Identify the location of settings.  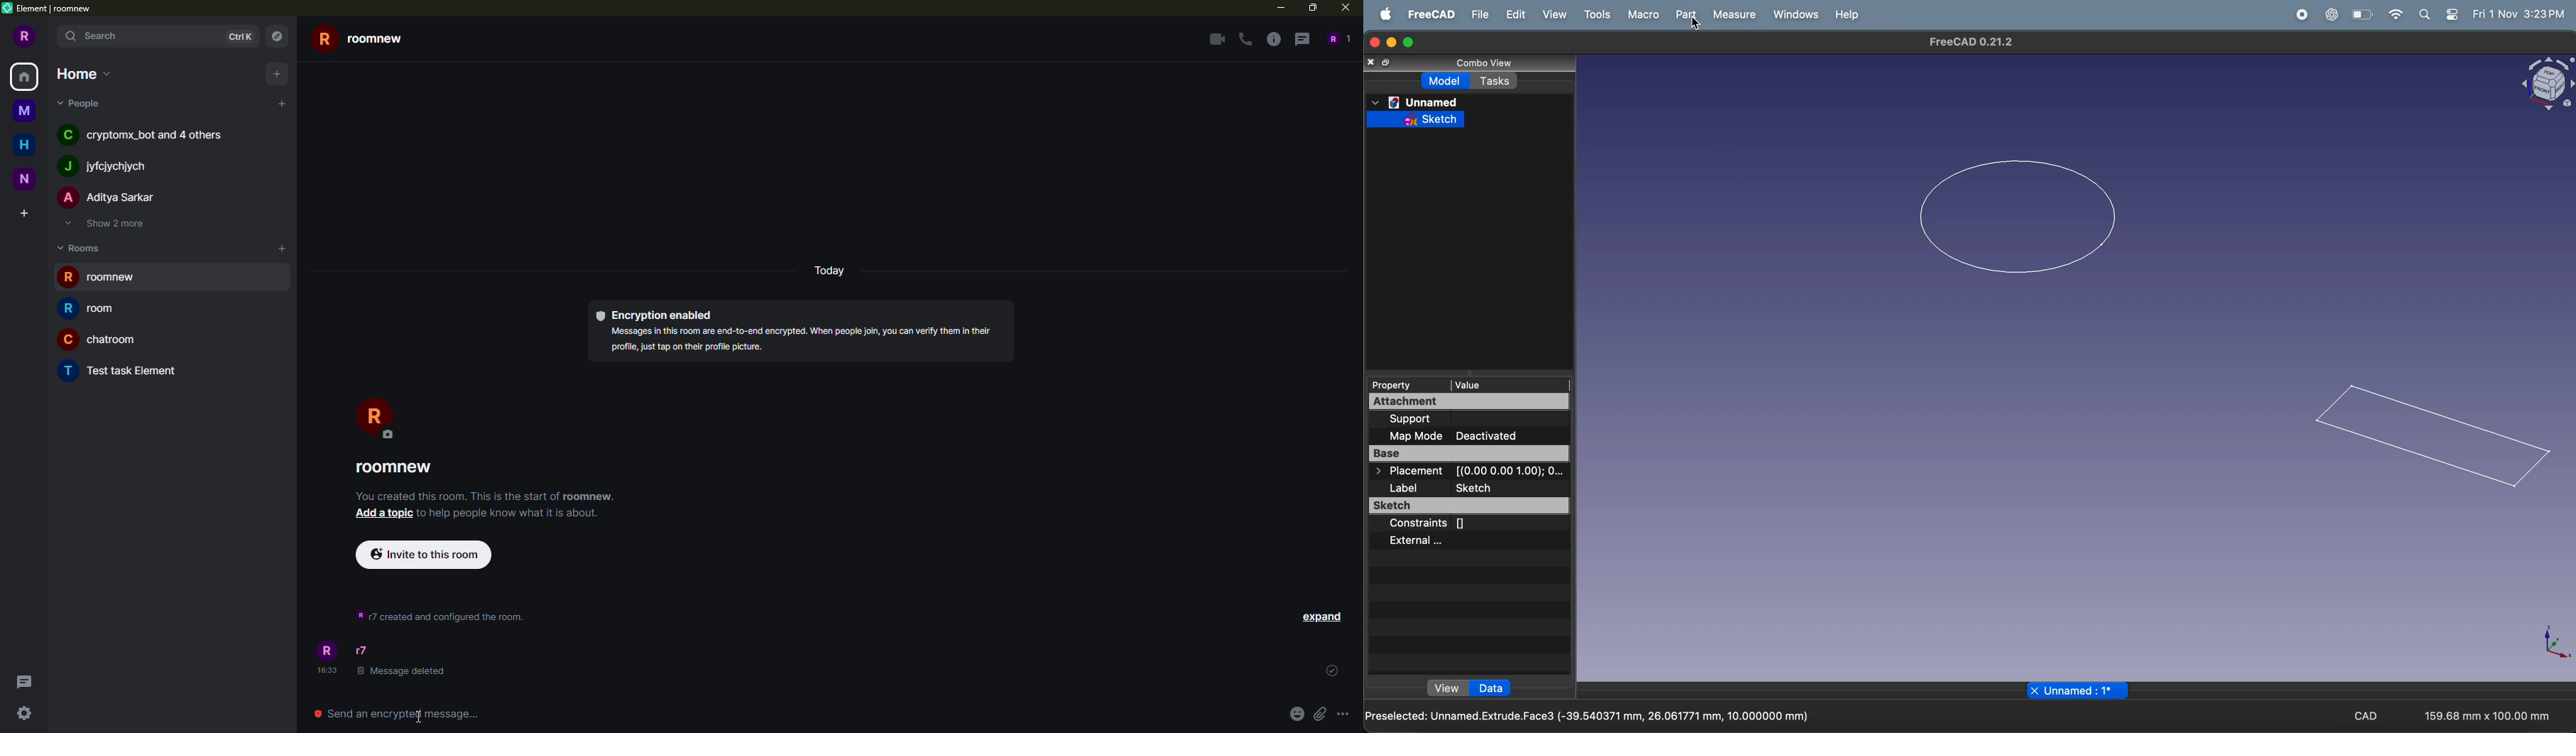
(2453, 14).